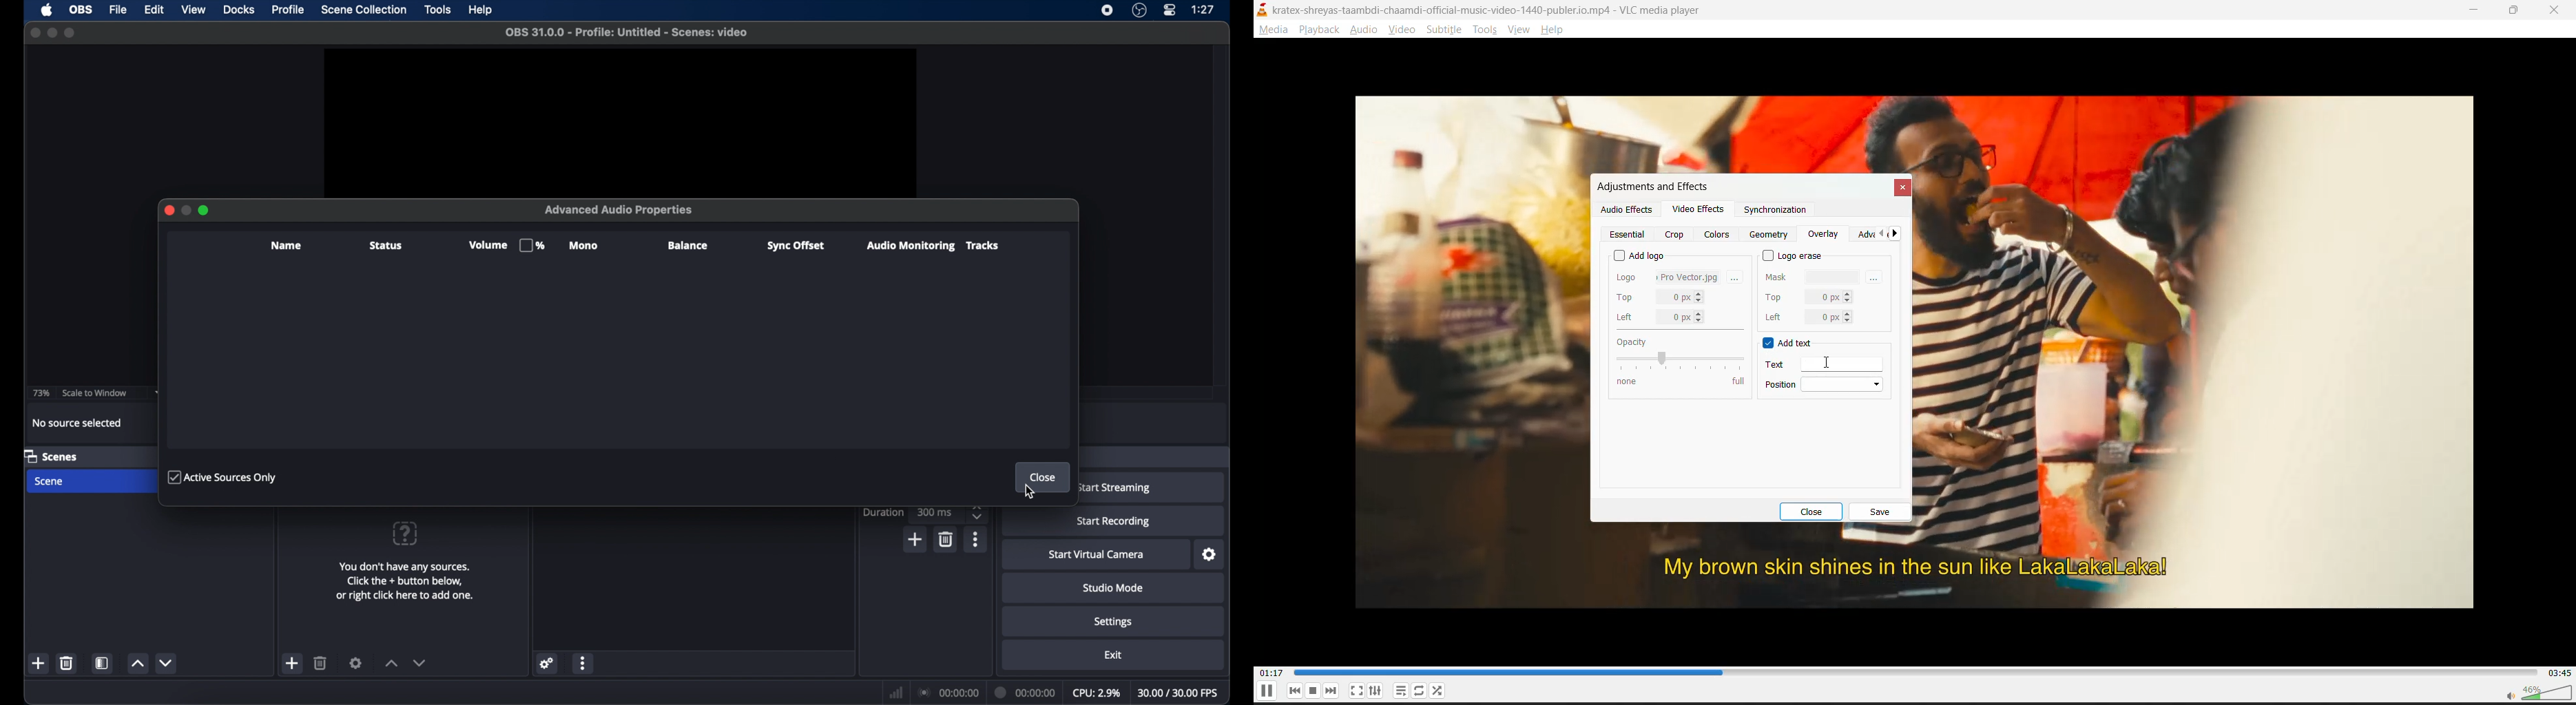  I want to click on maximize, so click(2518, 12).